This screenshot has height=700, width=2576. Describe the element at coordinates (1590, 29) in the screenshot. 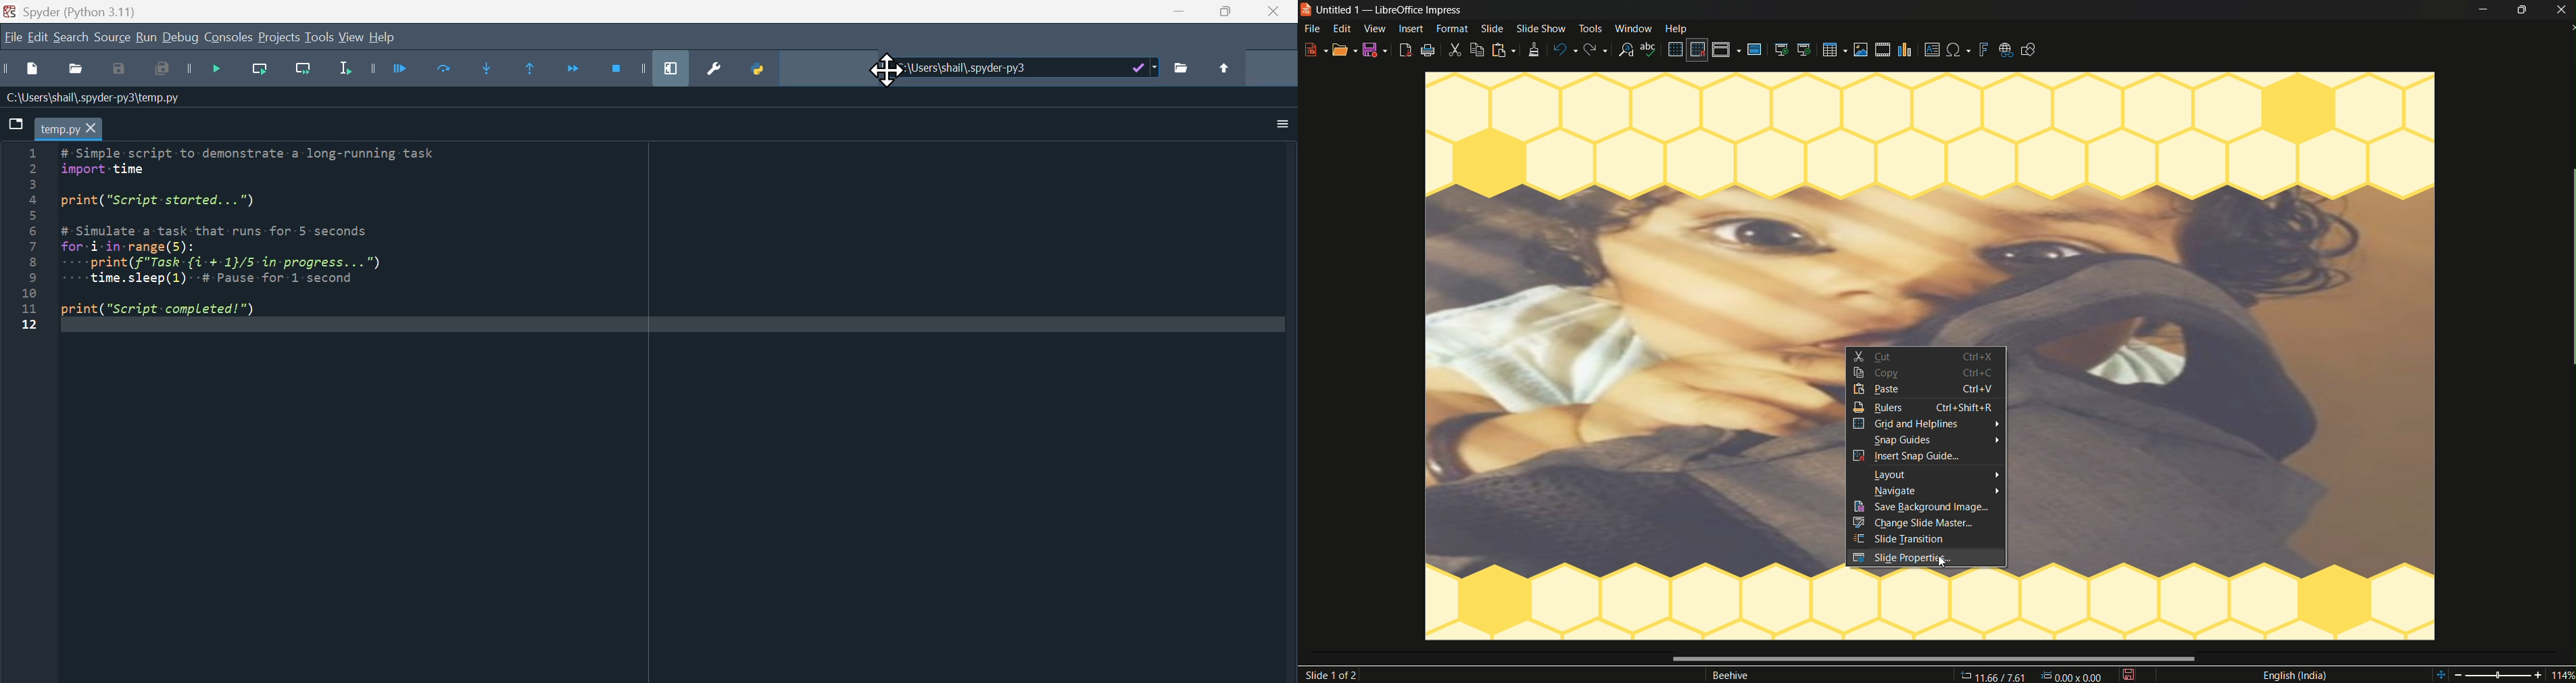

I see `tools` at that location.